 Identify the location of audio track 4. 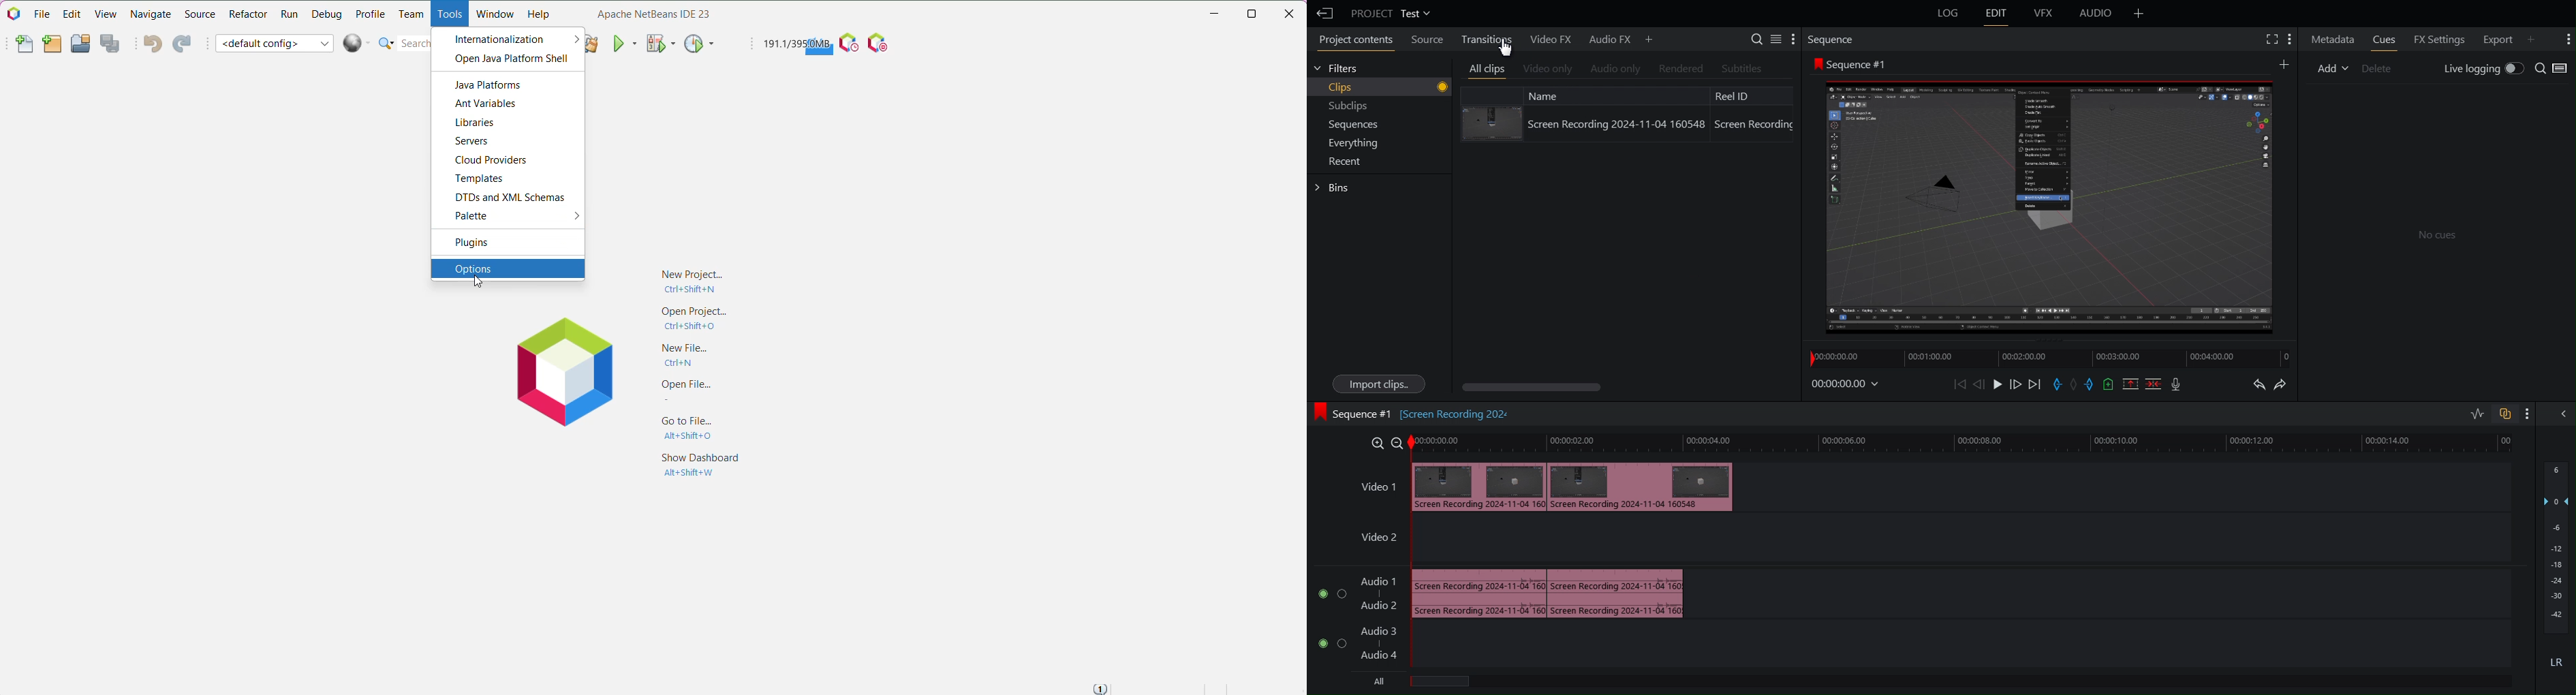
(1385, 657).